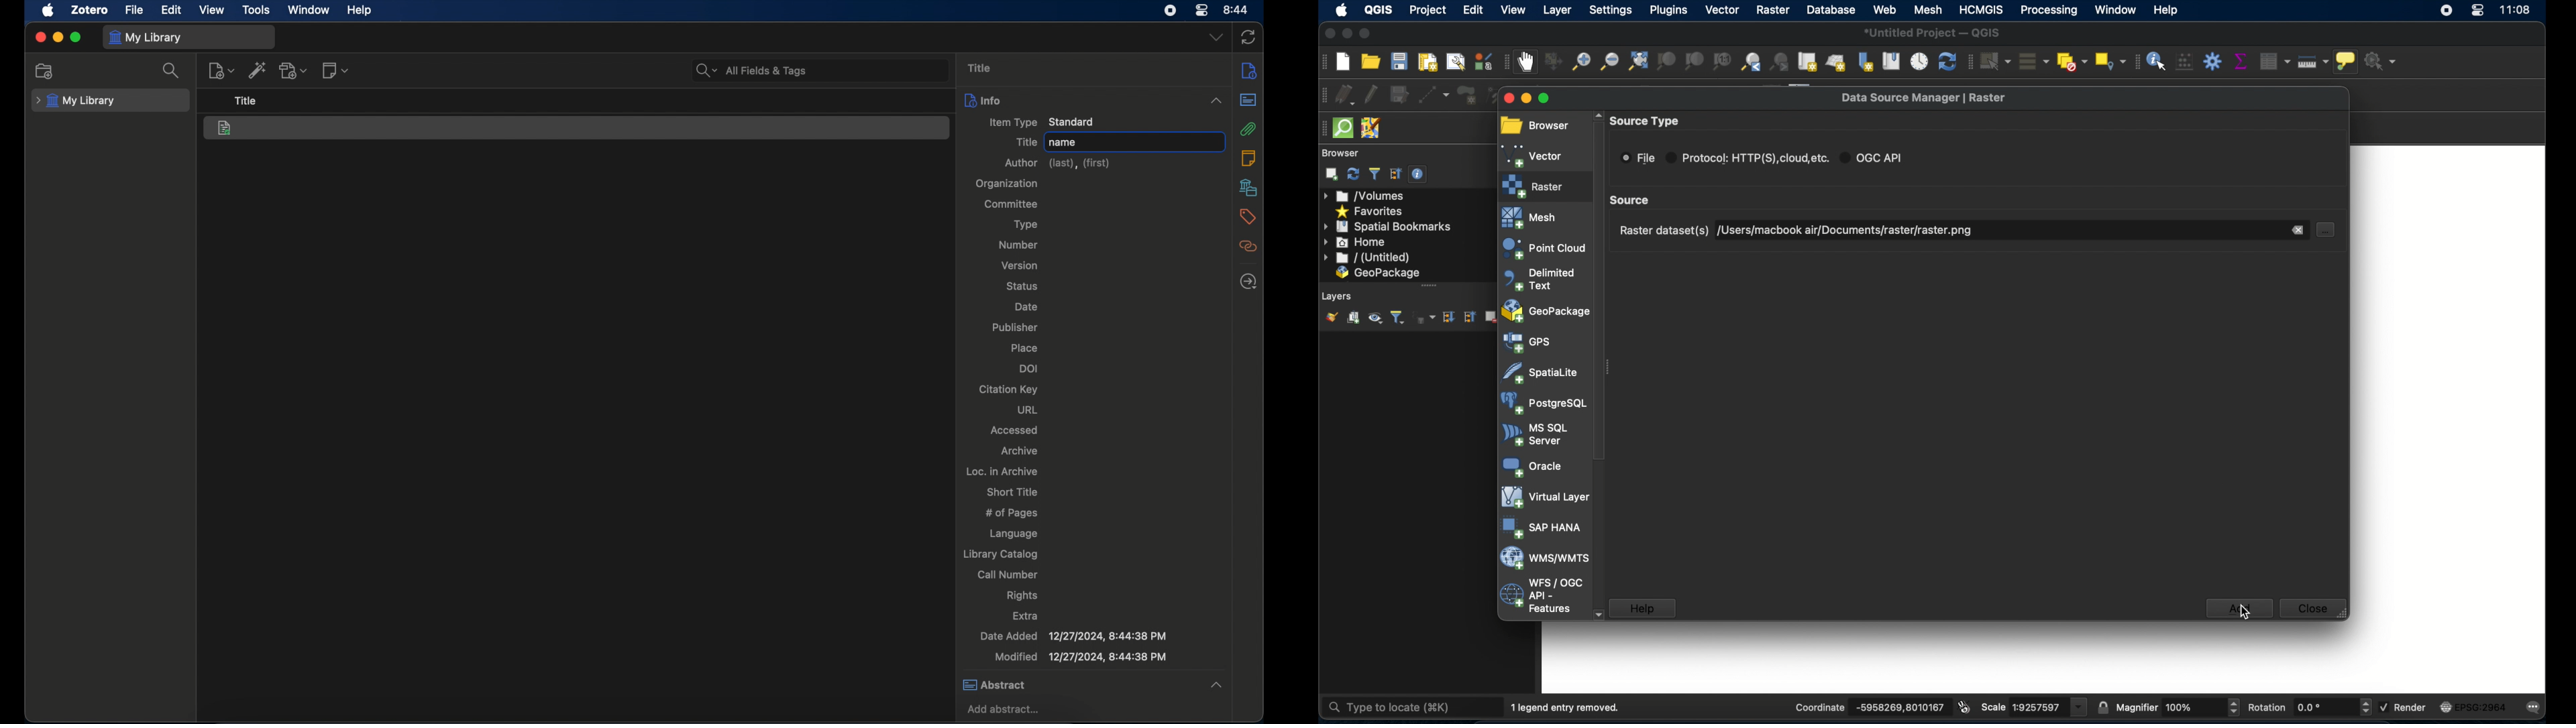  I want to click on layers, so click(1338, 295).